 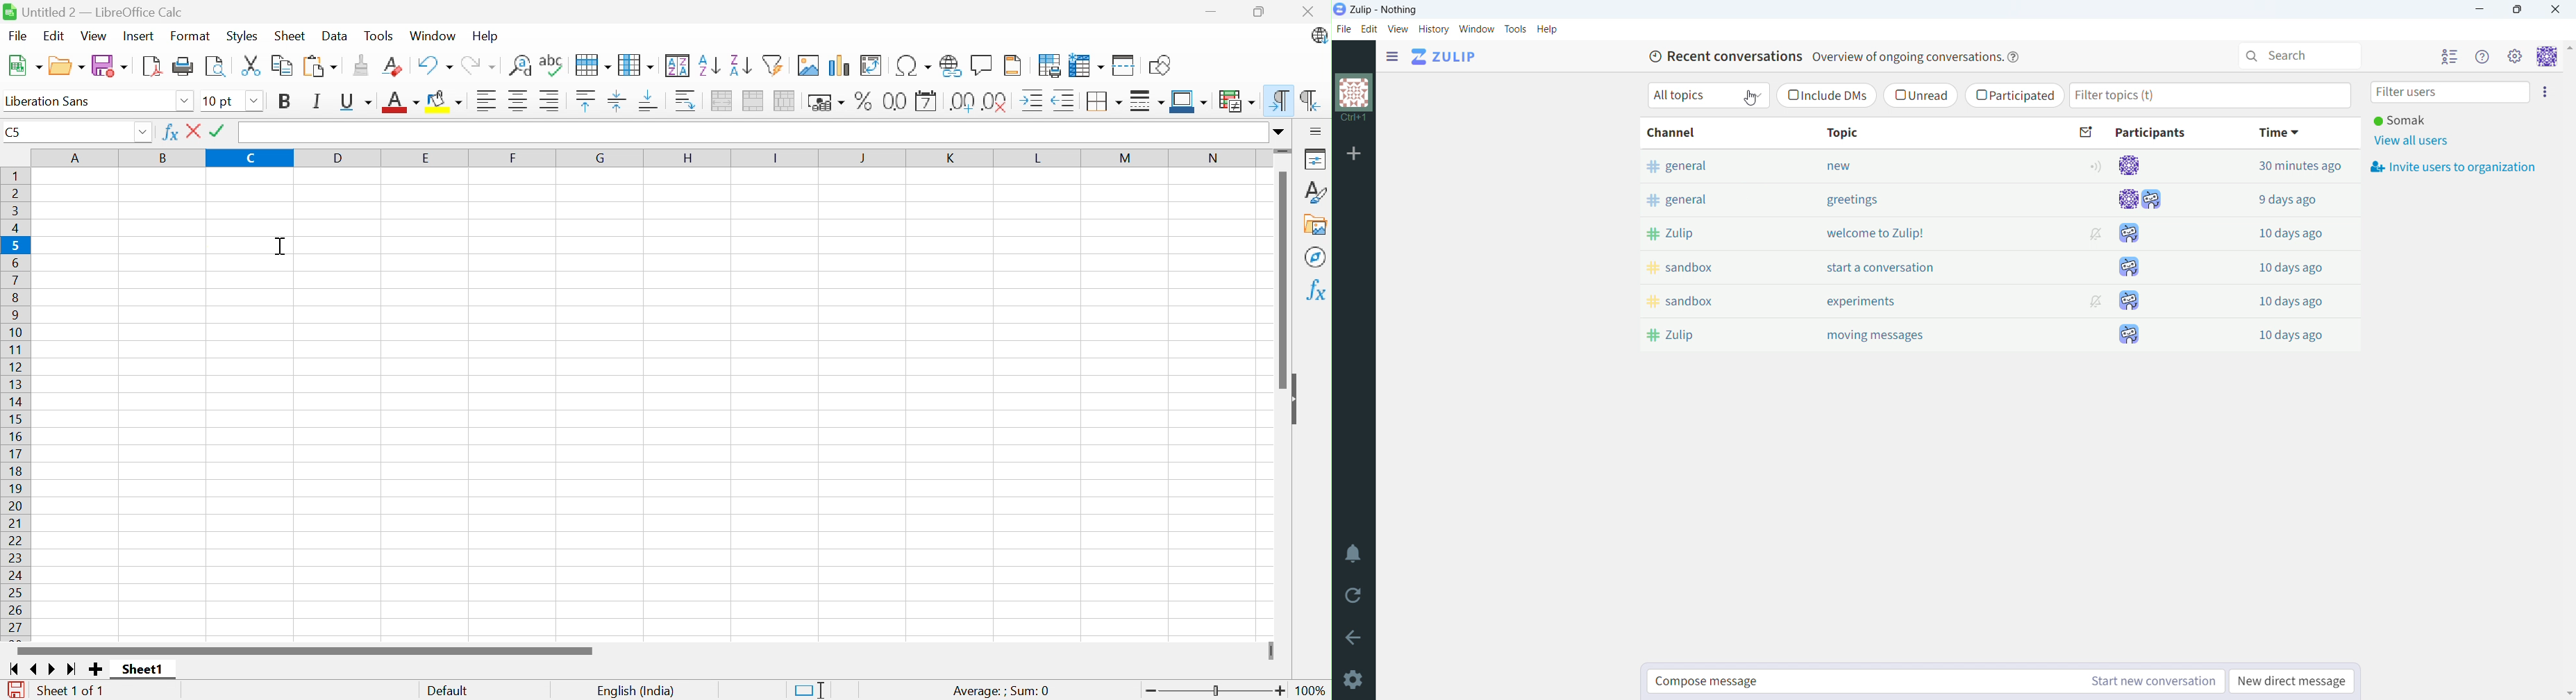 I want to click on Sort ascending, so click(x=709, y=66).